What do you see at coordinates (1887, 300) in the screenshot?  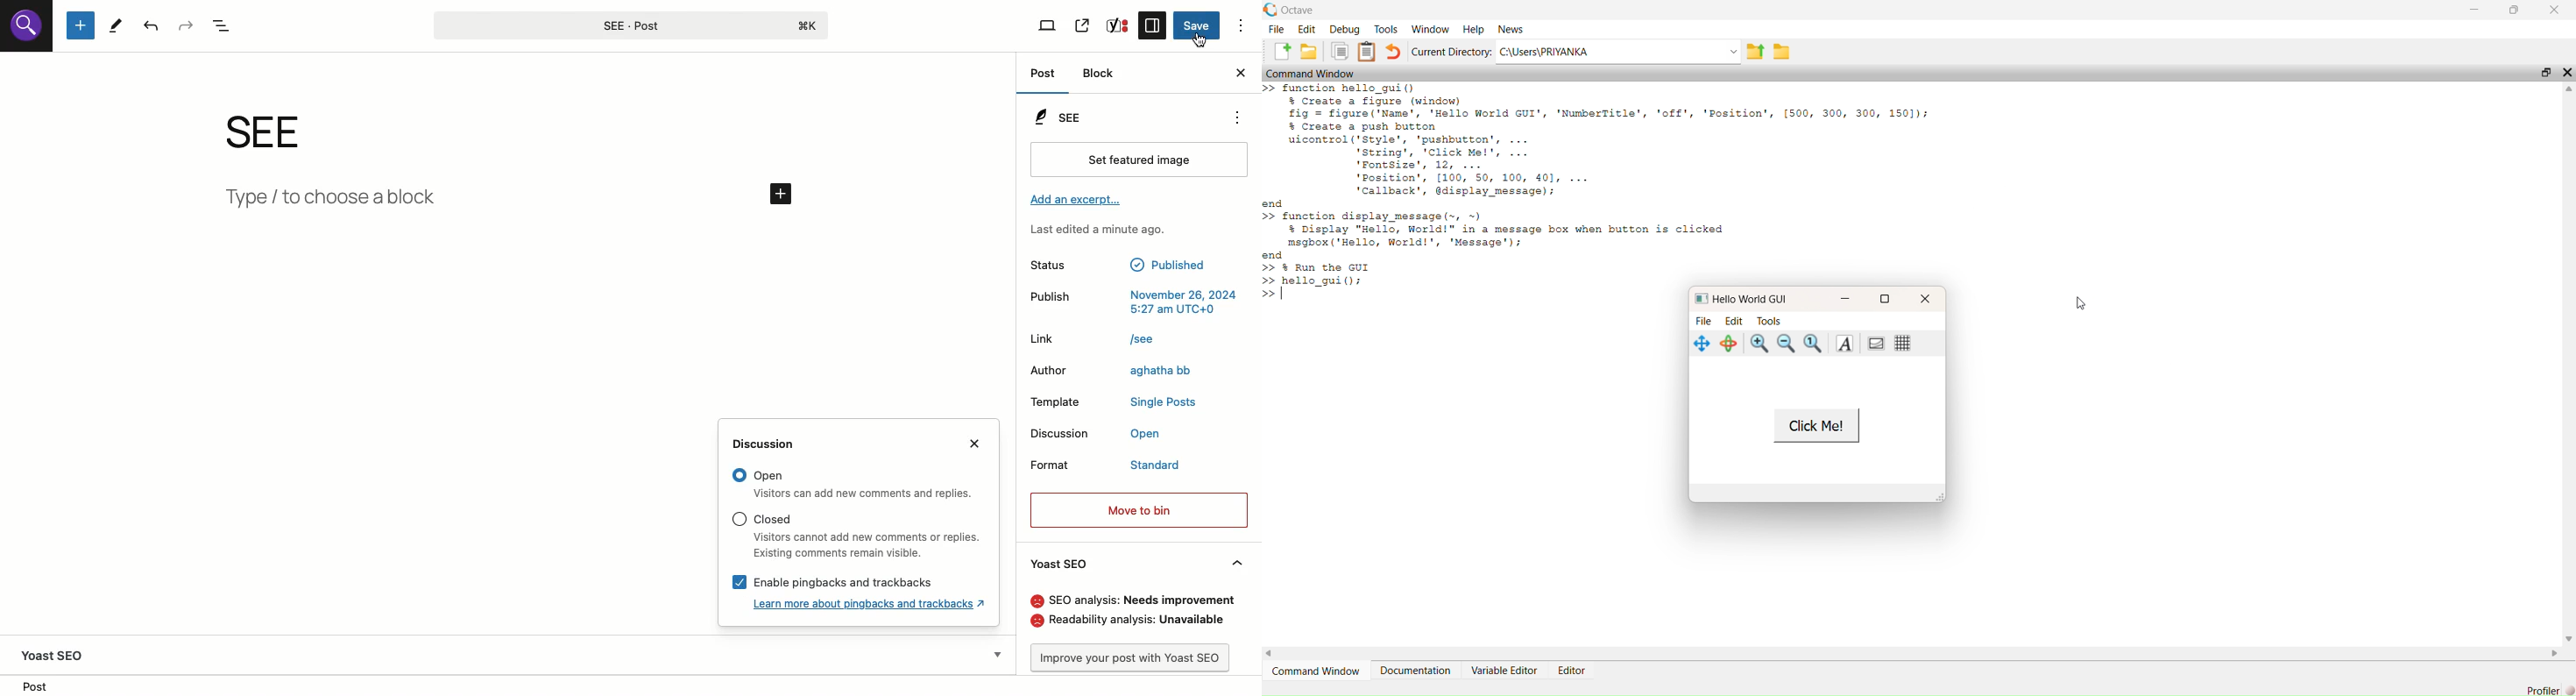 I see `maximise` at bounding box center [1887, 300].